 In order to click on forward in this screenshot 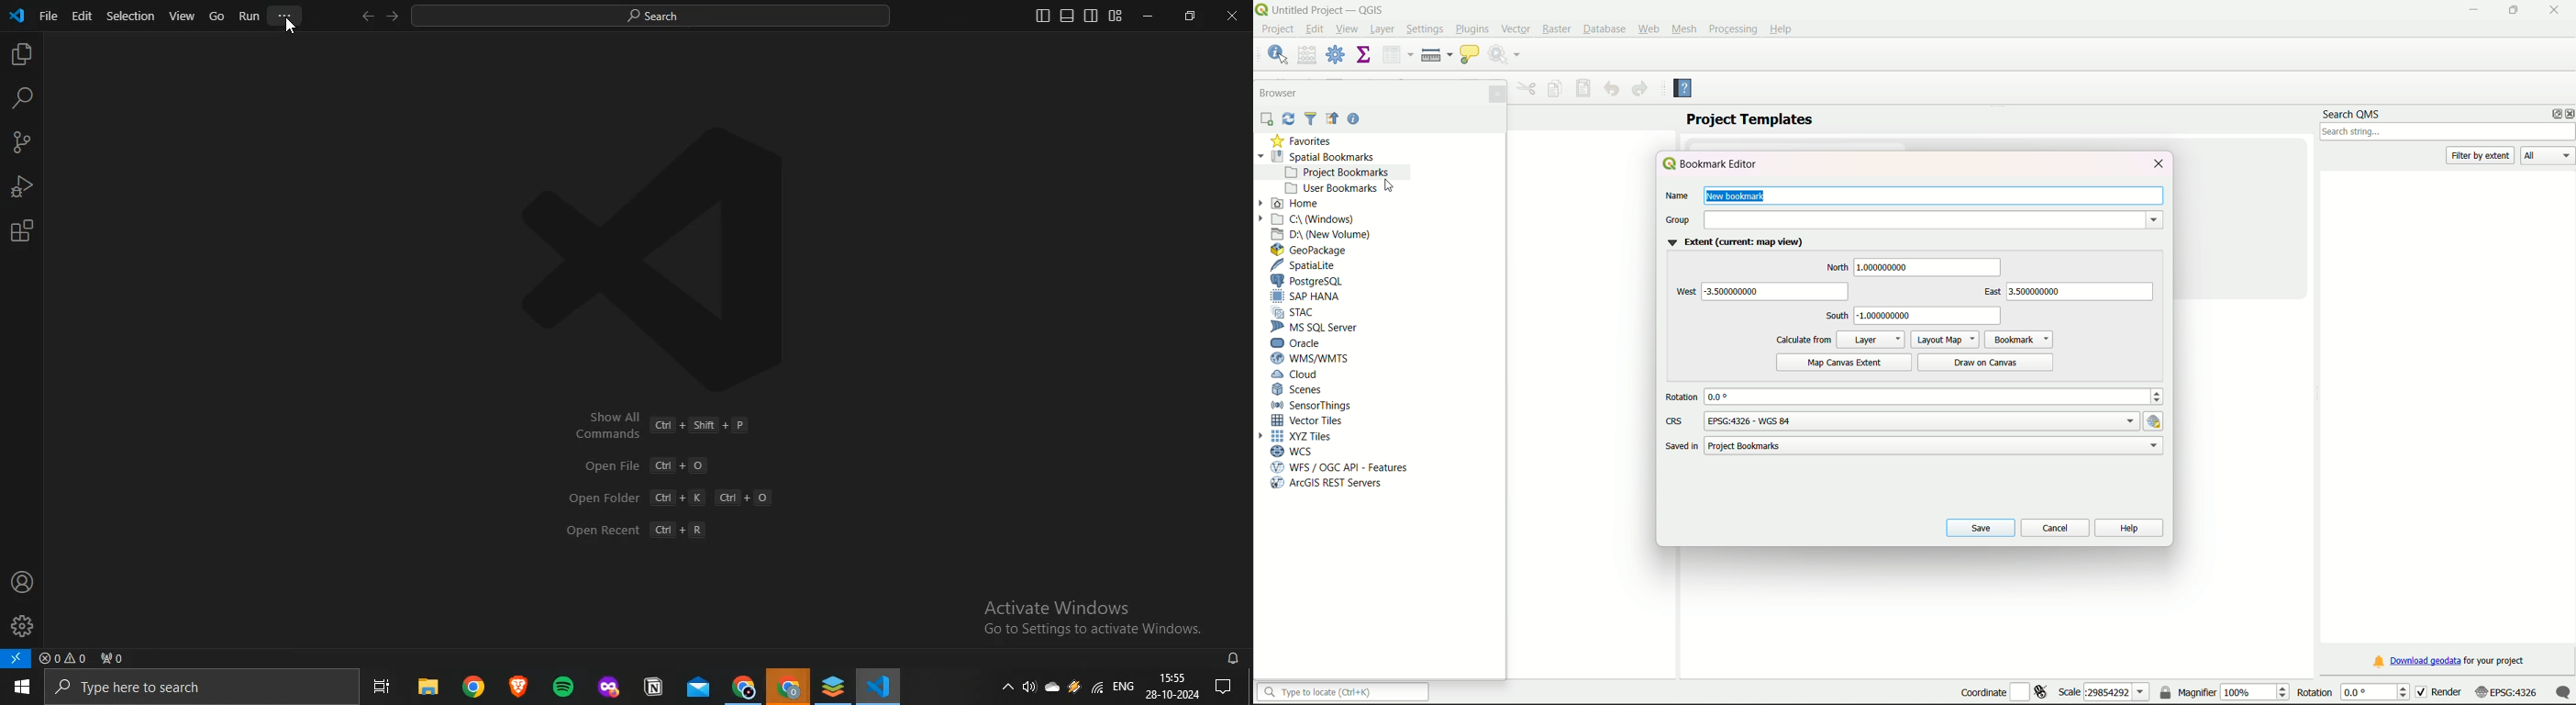, I will do `click(394, 17)`.